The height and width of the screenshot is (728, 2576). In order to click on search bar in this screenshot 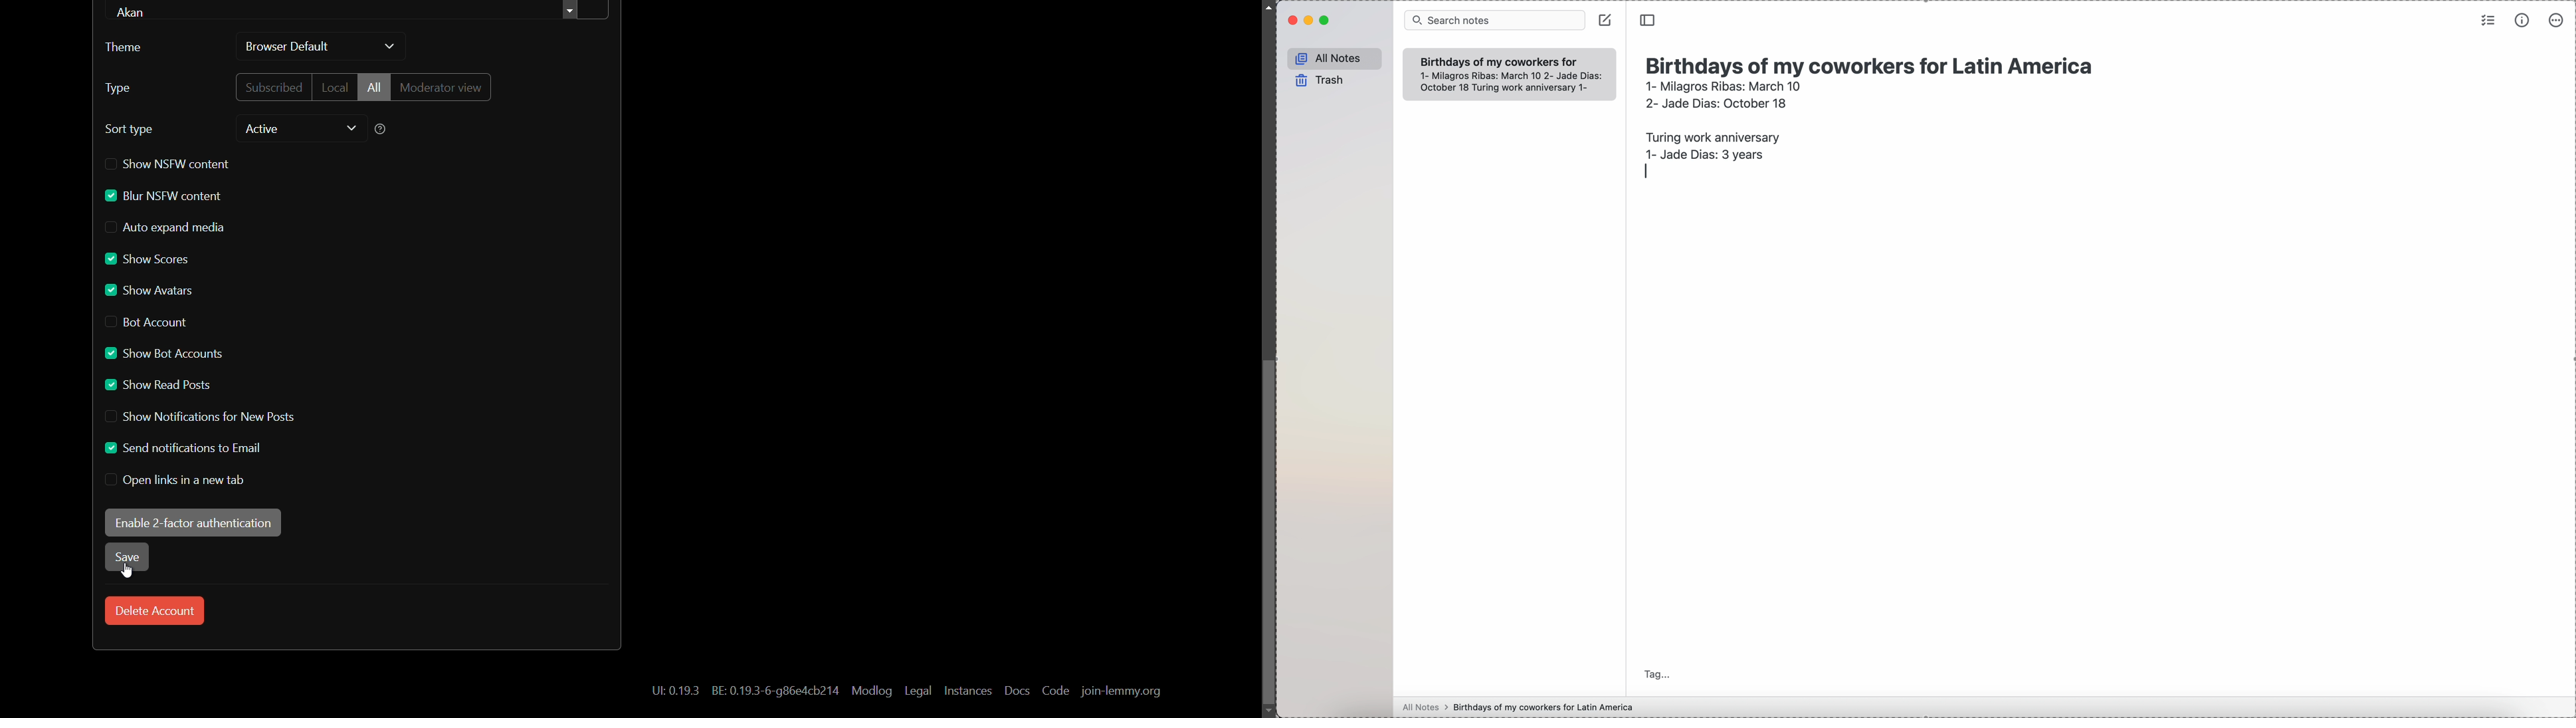, I will do `click(1494, 21)`.